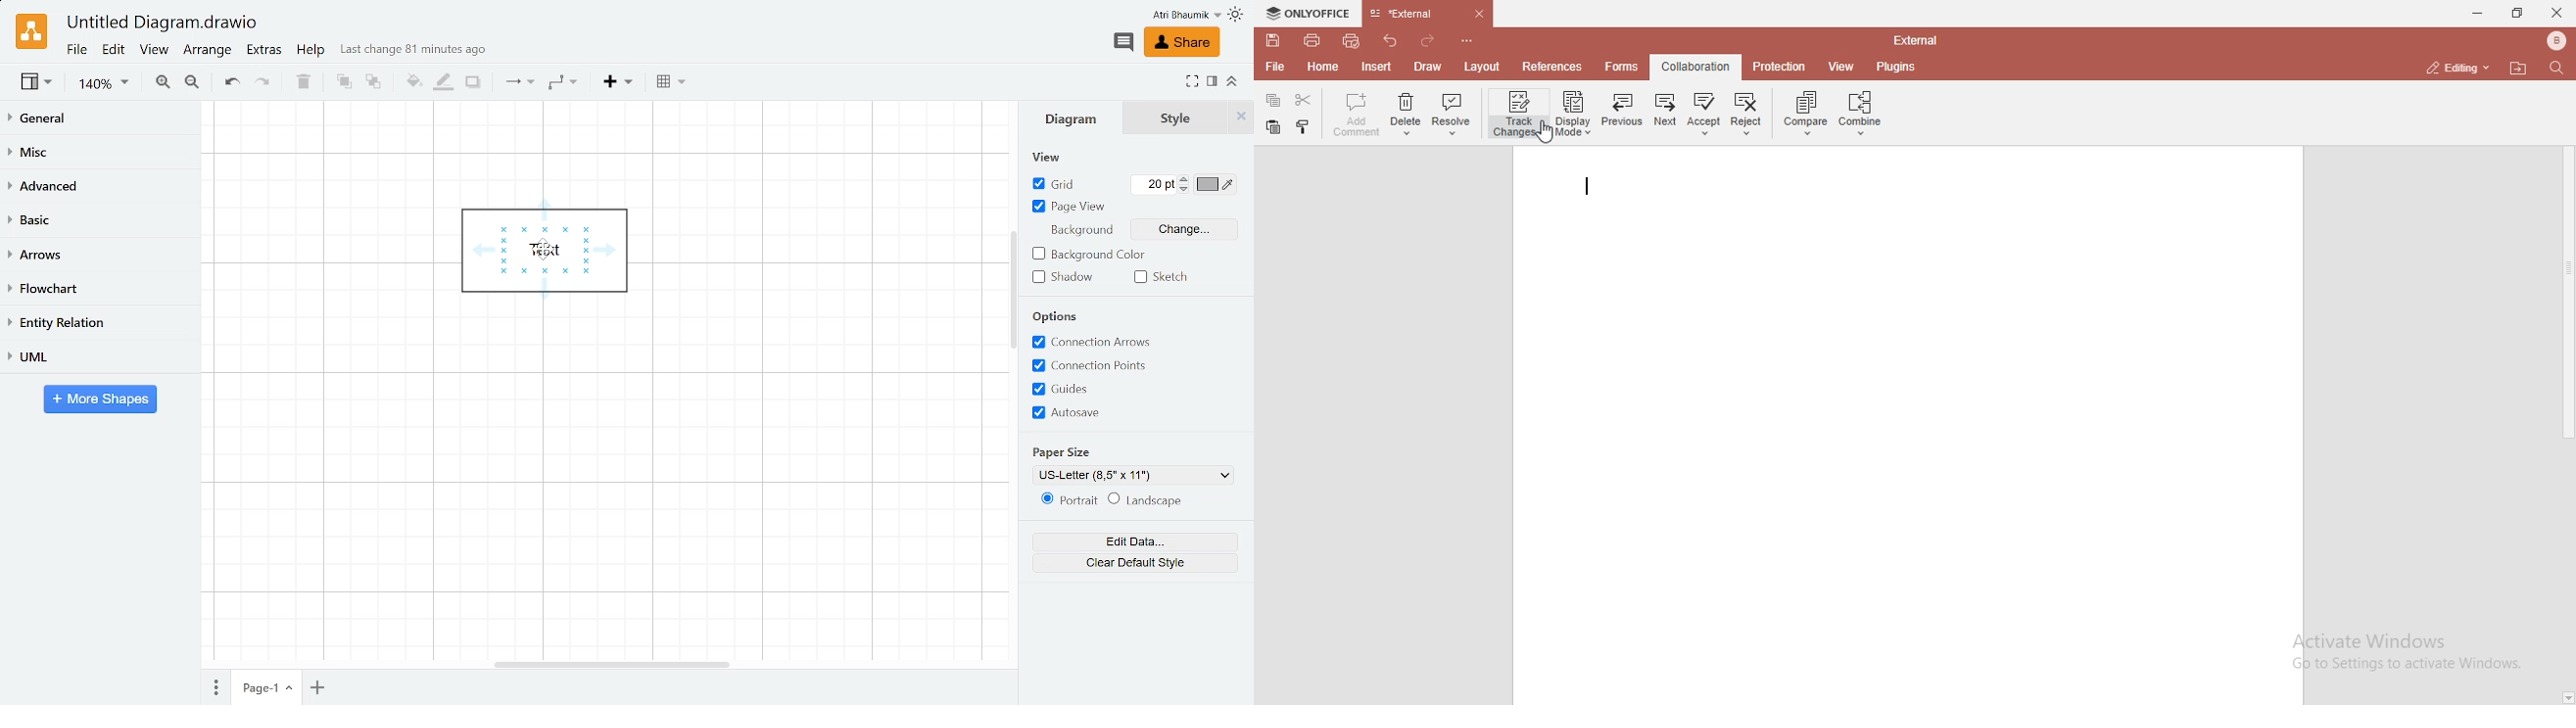 Image resolution: width=2576 pixels, height=728 pixels. Describe the element at coordinates (268, 84) in the screenshot. I see `Redo` at that location.